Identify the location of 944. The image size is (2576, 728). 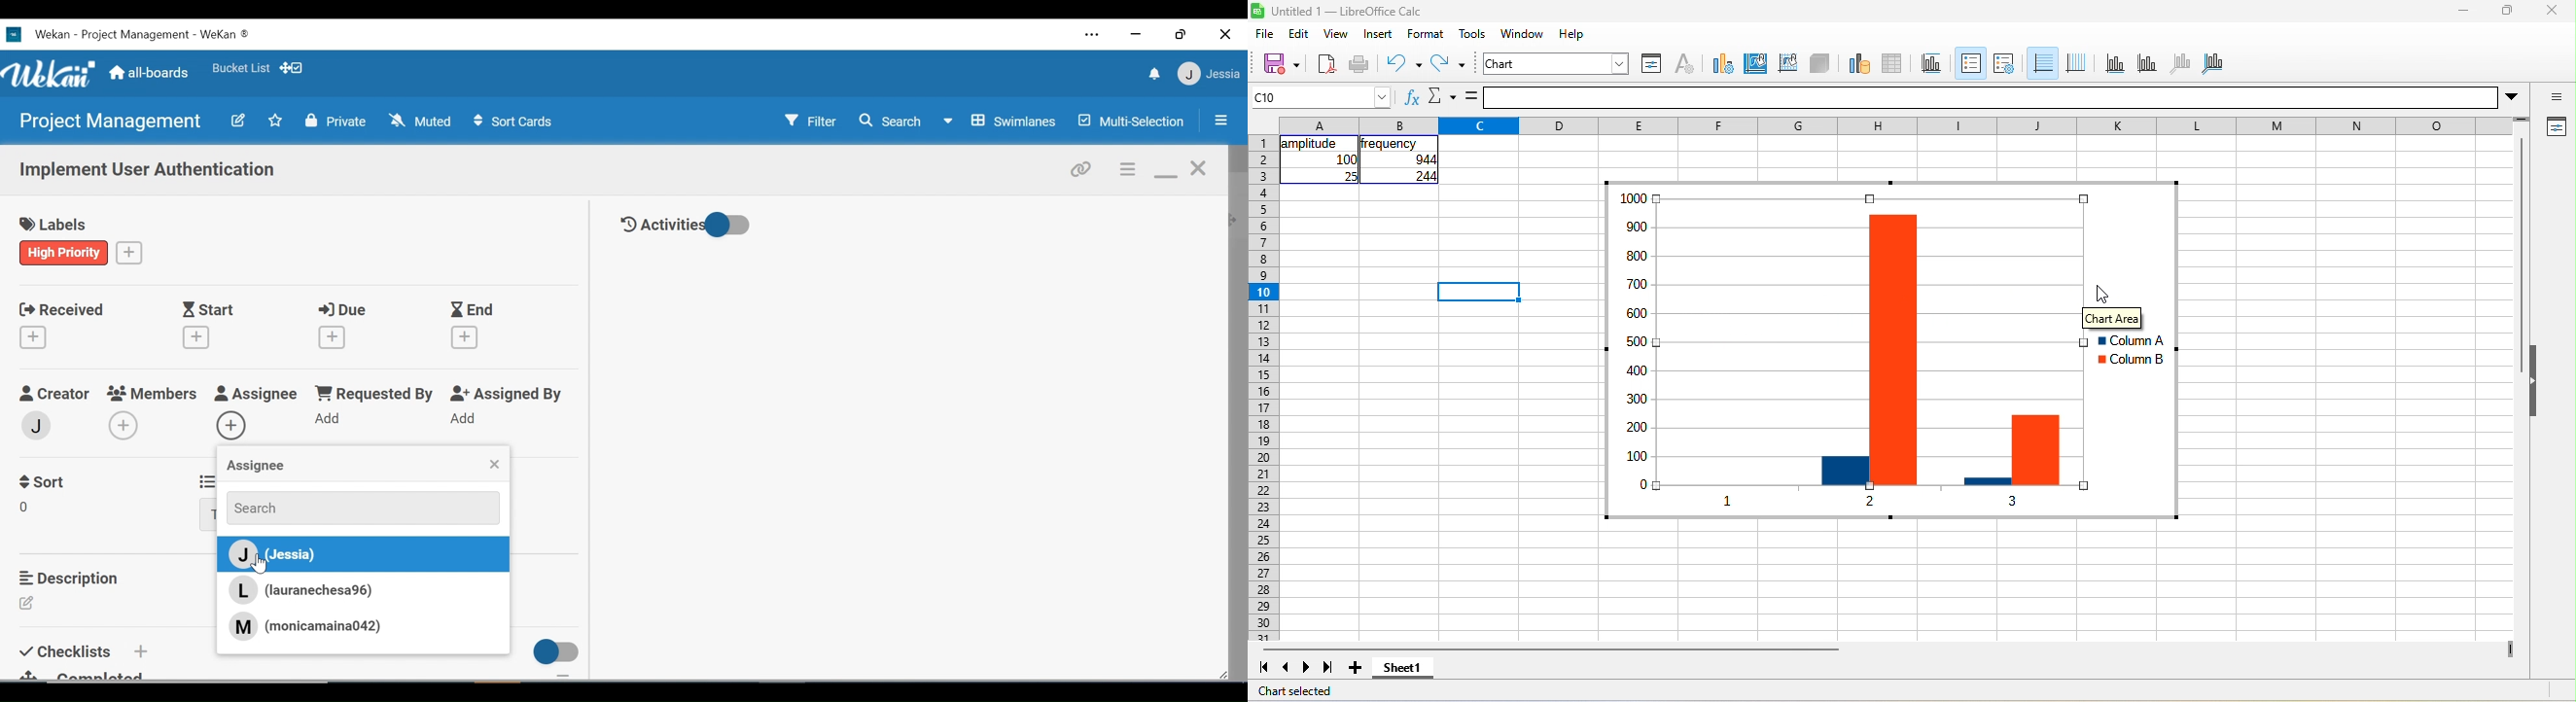
(1416, 160).